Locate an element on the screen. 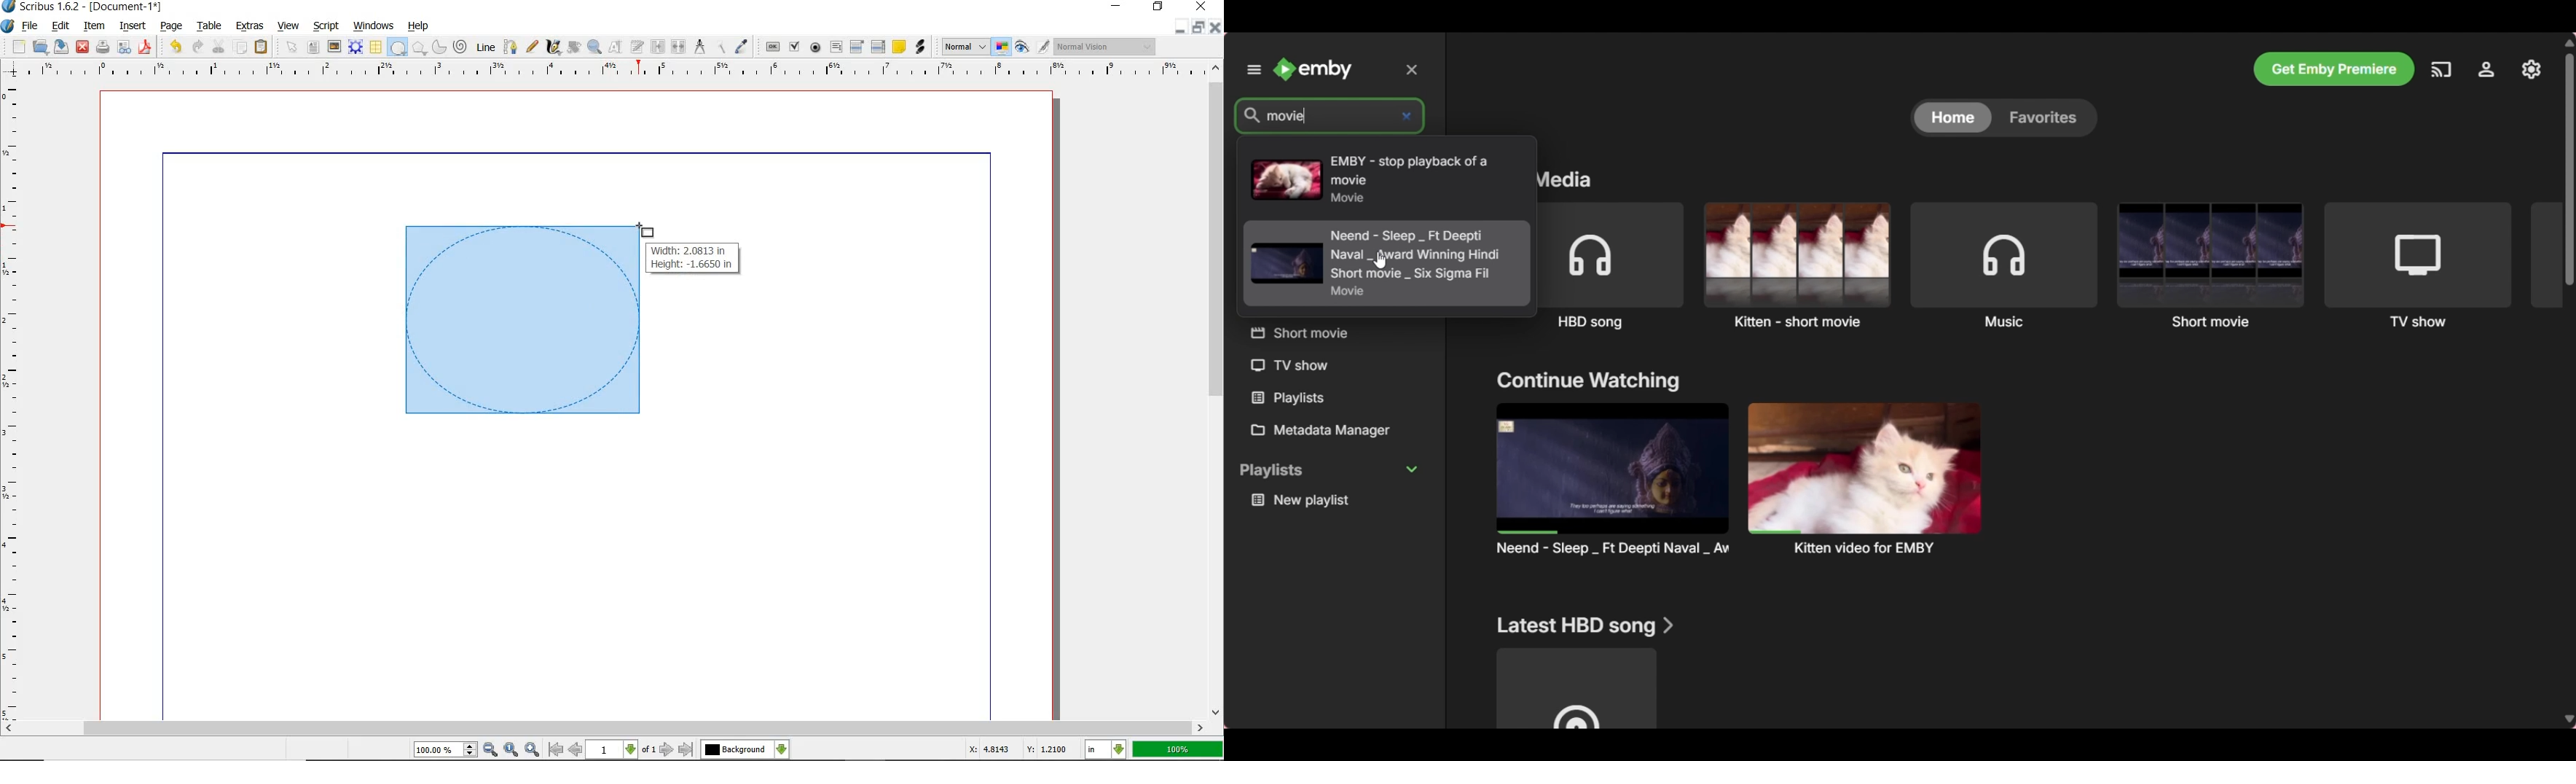  SYSTEM NAME is located at coordinates (83, 7).